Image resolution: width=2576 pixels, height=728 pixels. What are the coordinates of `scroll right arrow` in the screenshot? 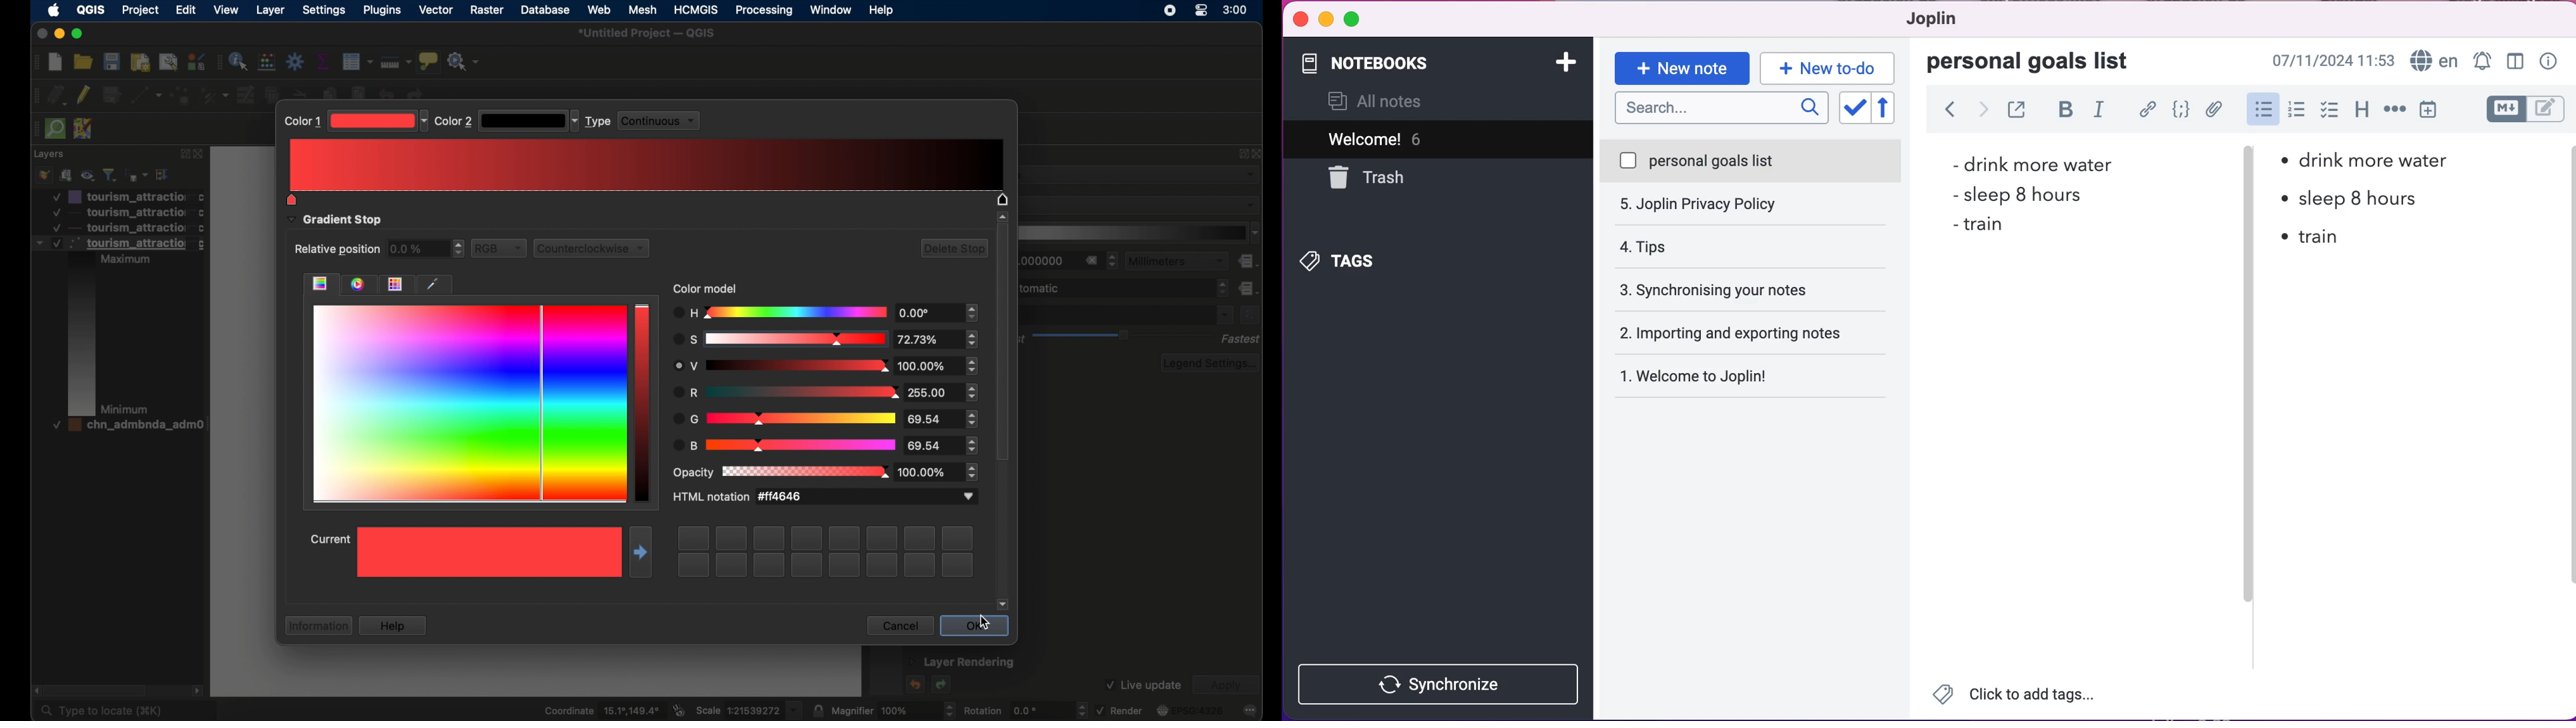 It's located at (33, 689).